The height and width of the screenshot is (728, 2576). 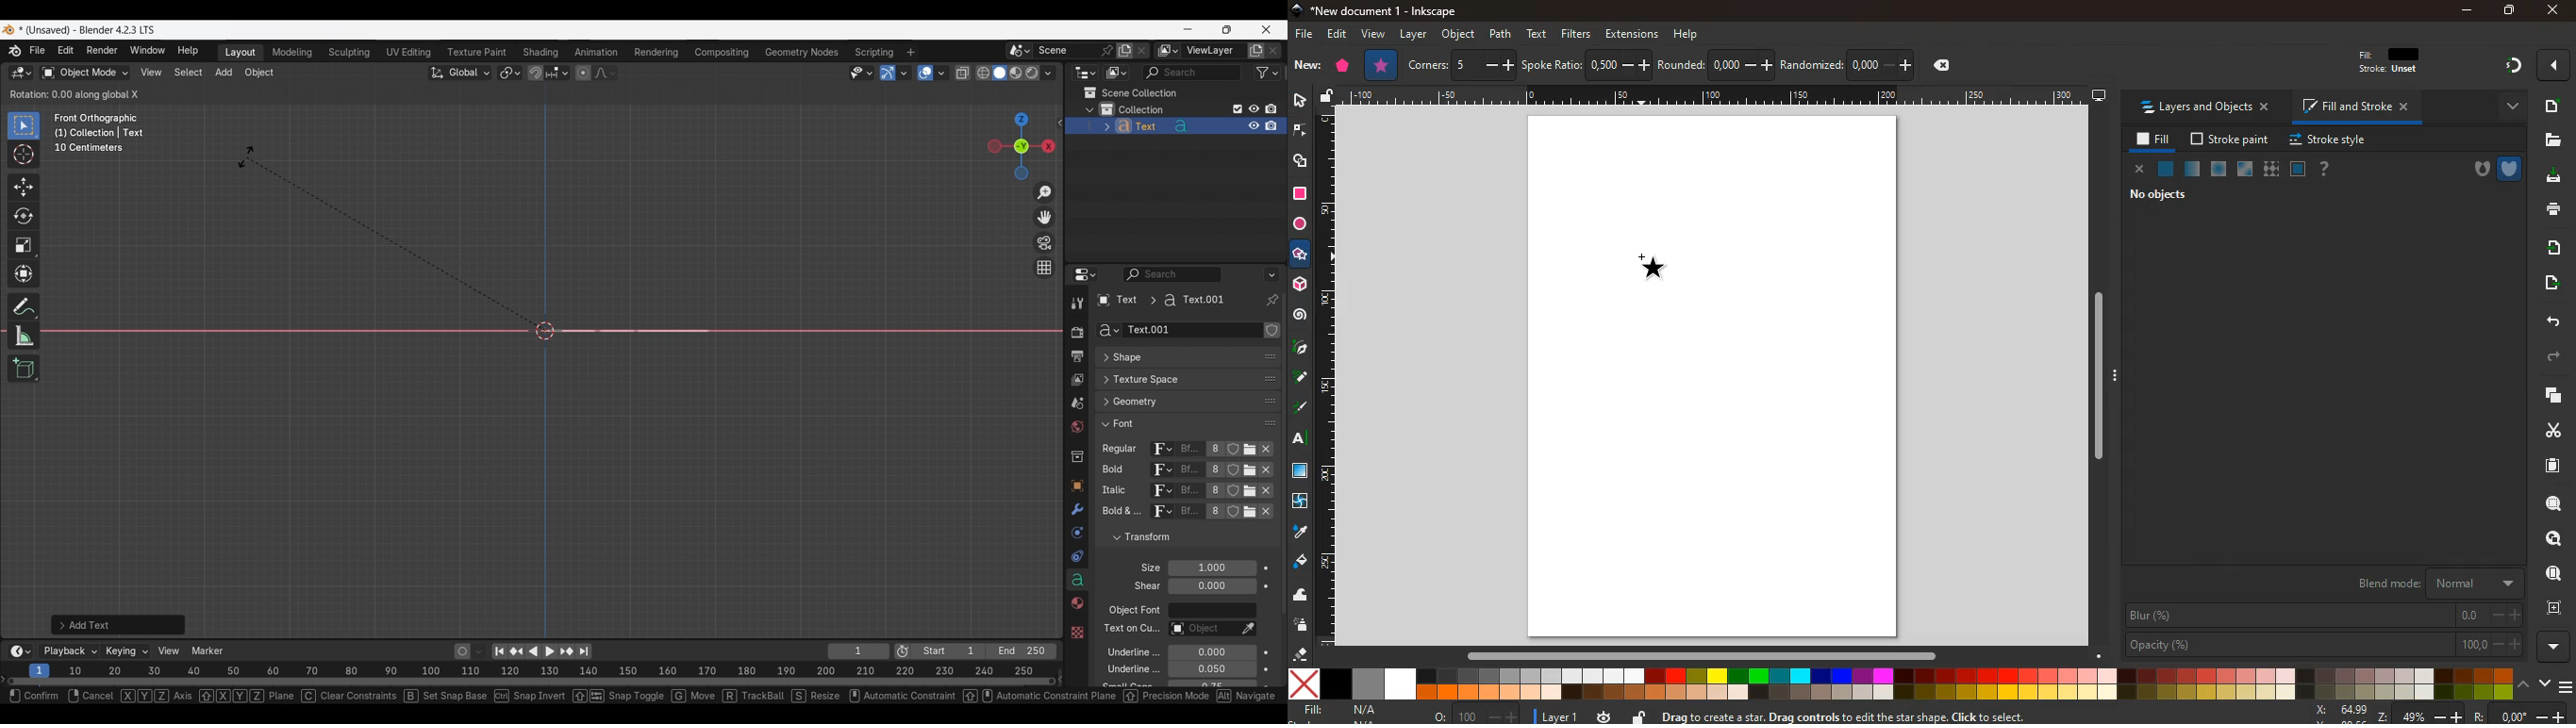 I want to click on forward, so click(x=2546, y=358).